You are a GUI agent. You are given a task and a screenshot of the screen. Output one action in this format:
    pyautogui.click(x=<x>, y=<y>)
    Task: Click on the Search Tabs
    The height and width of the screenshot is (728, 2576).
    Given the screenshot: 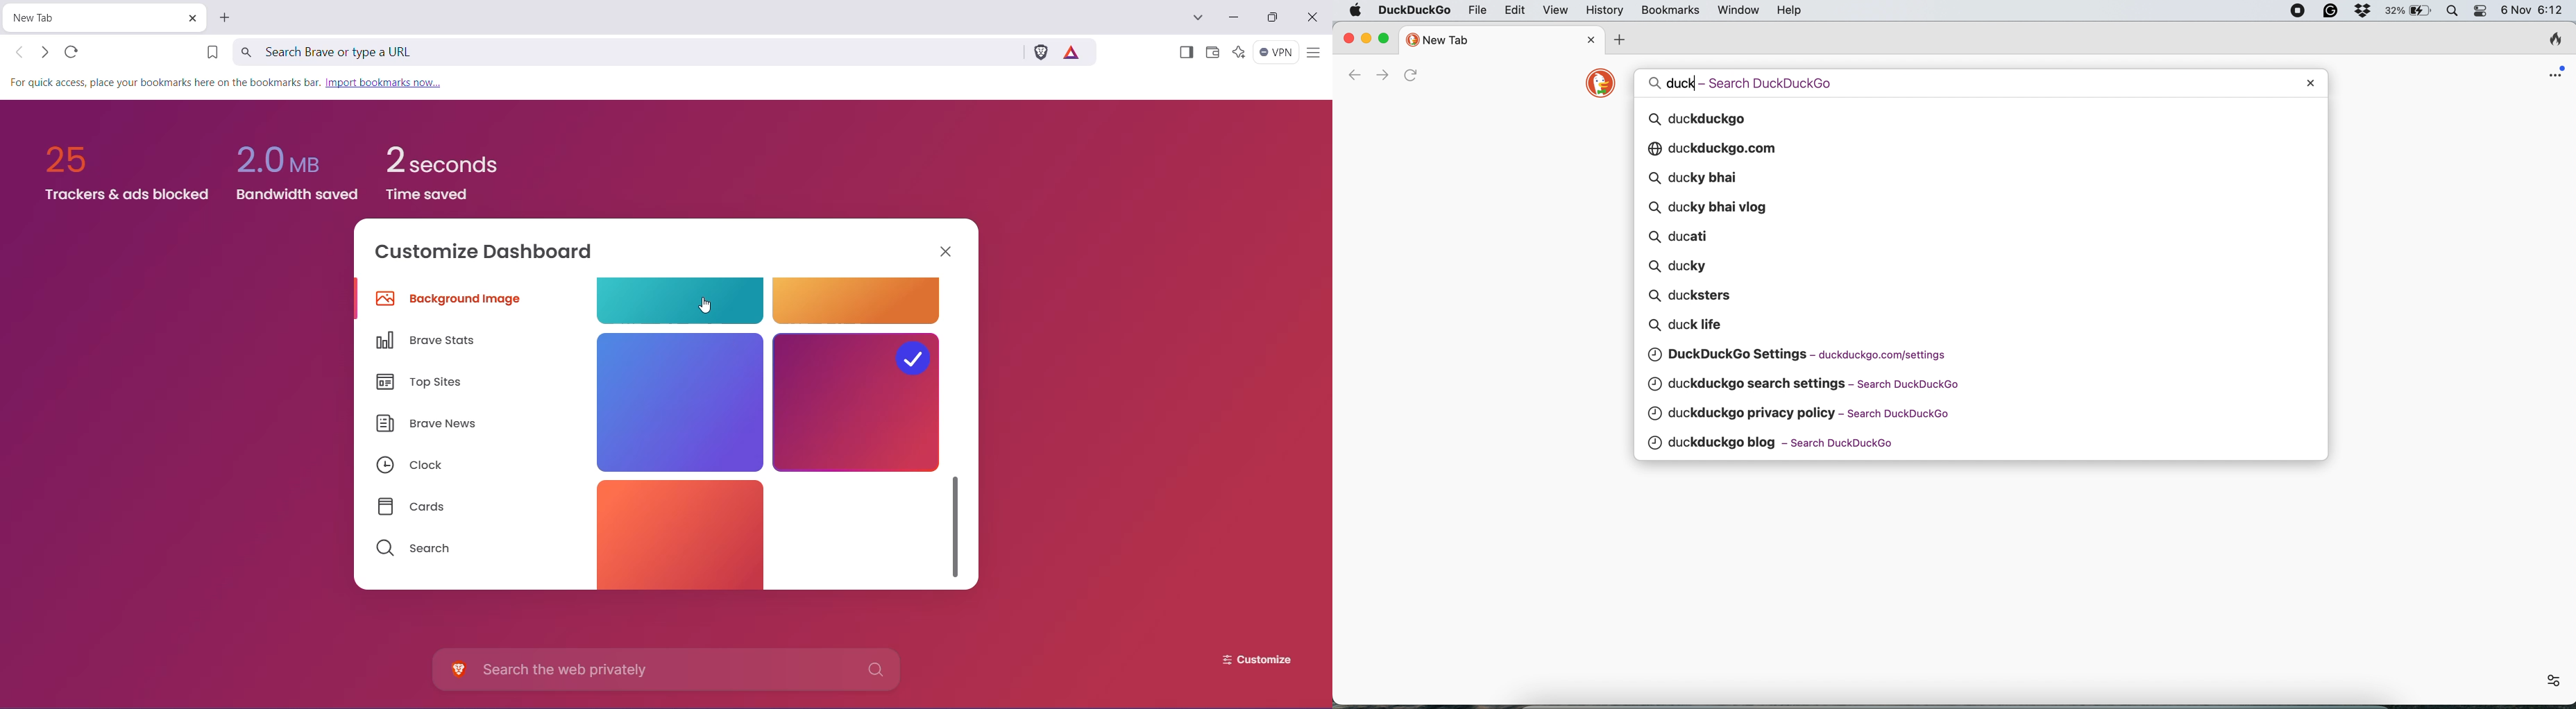 What is the action you would take?
    pyautogui.click(x=1198, y=18)
    